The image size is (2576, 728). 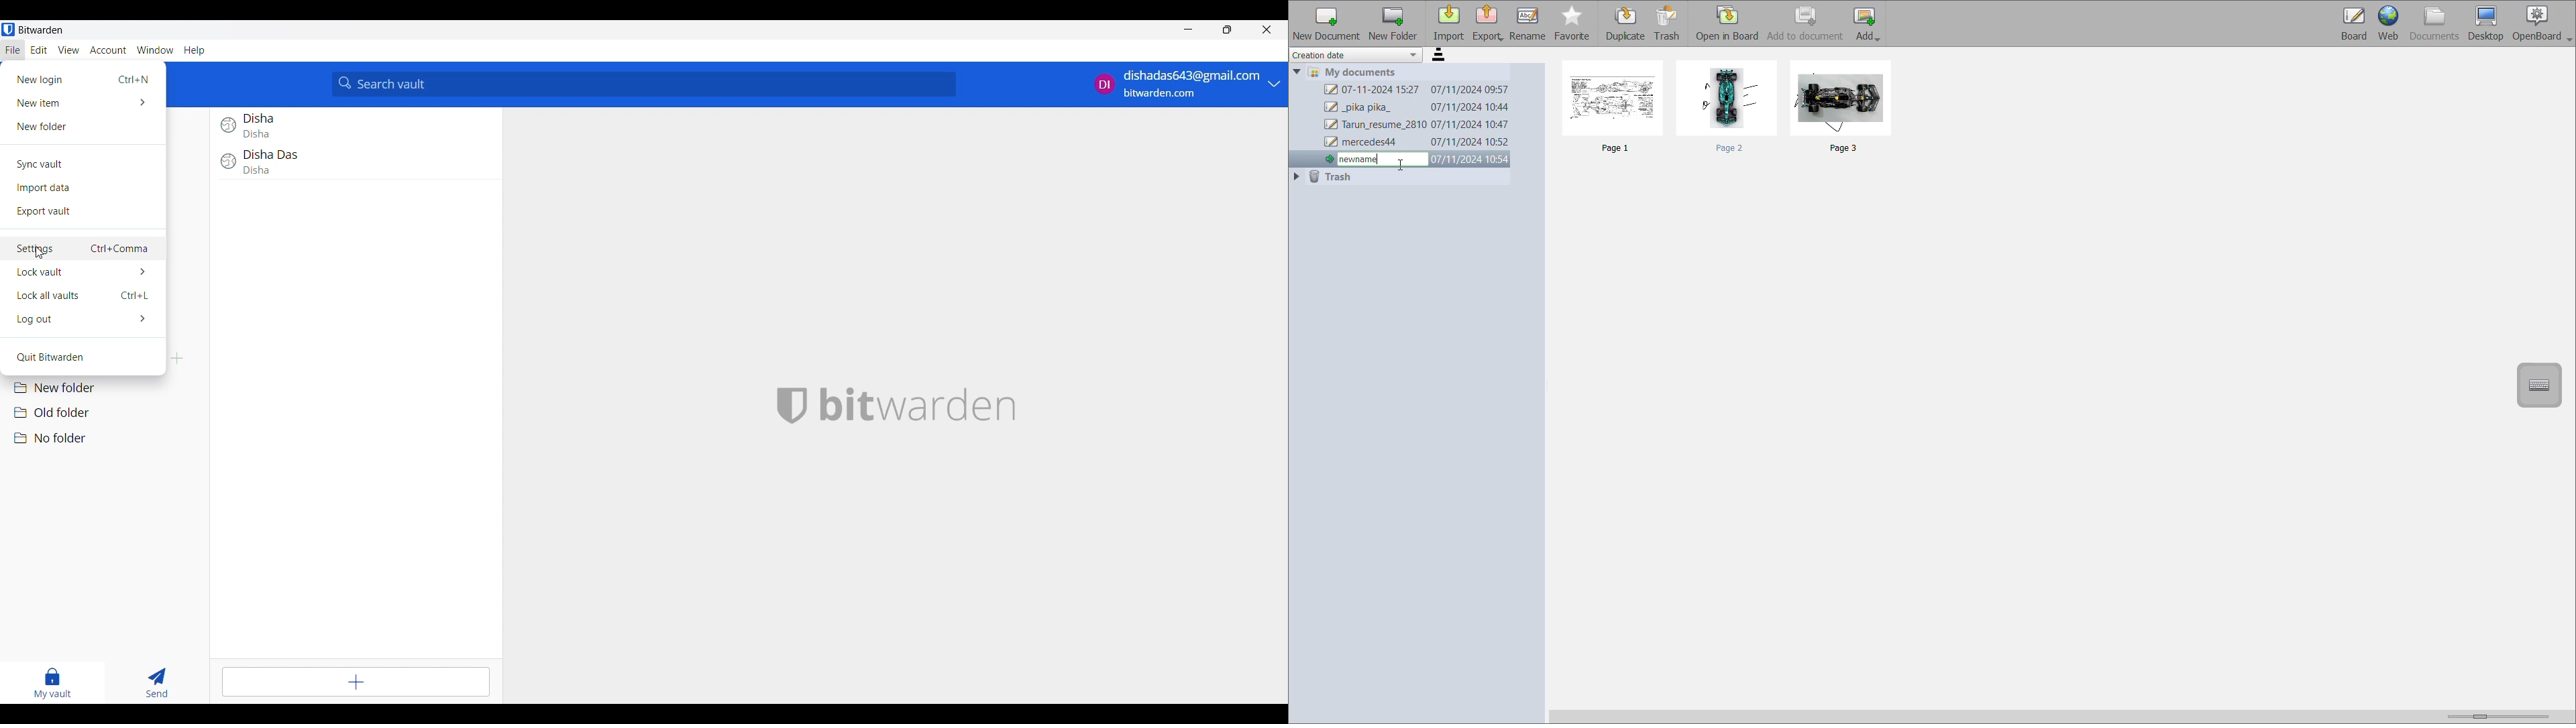 What do you see at coordinates (83, 320) in the screenshot?
I see `Log out options` at bounding box center [83, 320].